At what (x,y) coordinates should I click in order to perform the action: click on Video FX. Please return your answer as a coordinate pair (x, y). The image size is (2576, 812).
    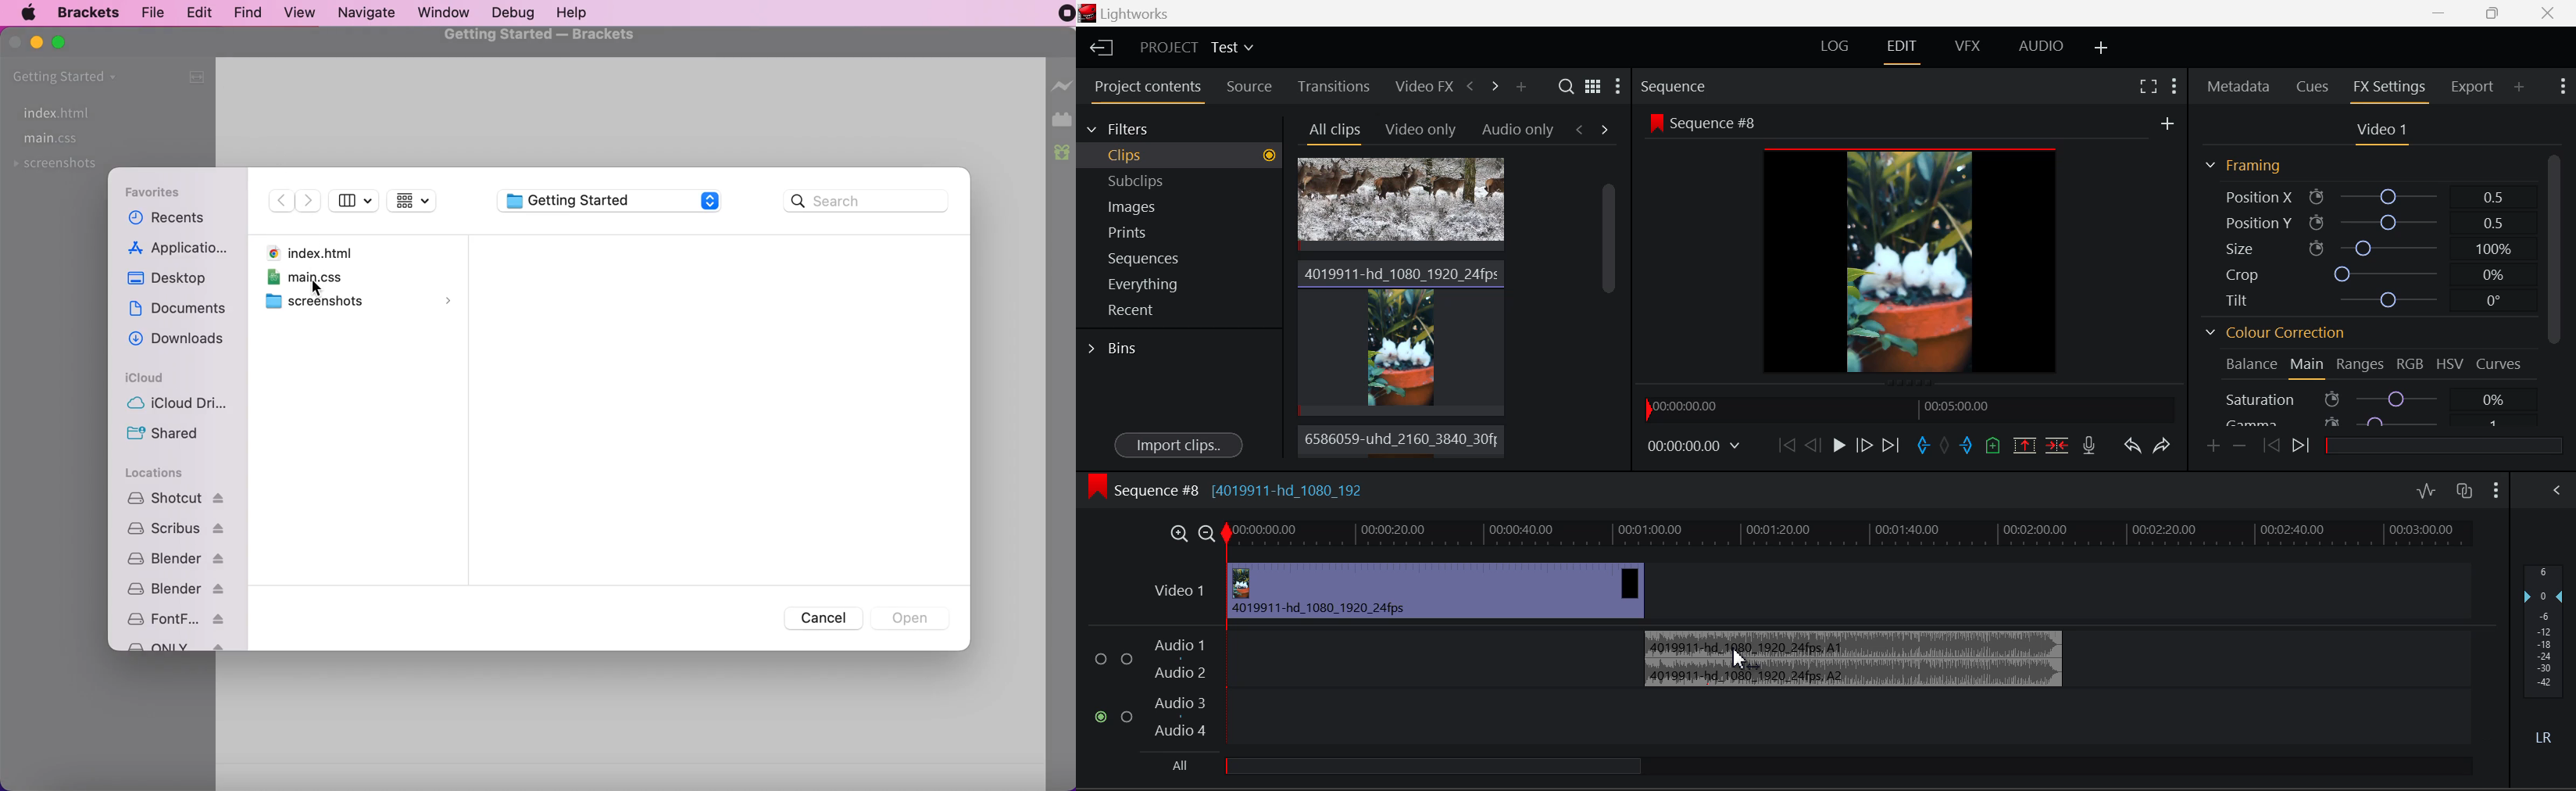
    Looking at the image, I should click on (1421, 84).